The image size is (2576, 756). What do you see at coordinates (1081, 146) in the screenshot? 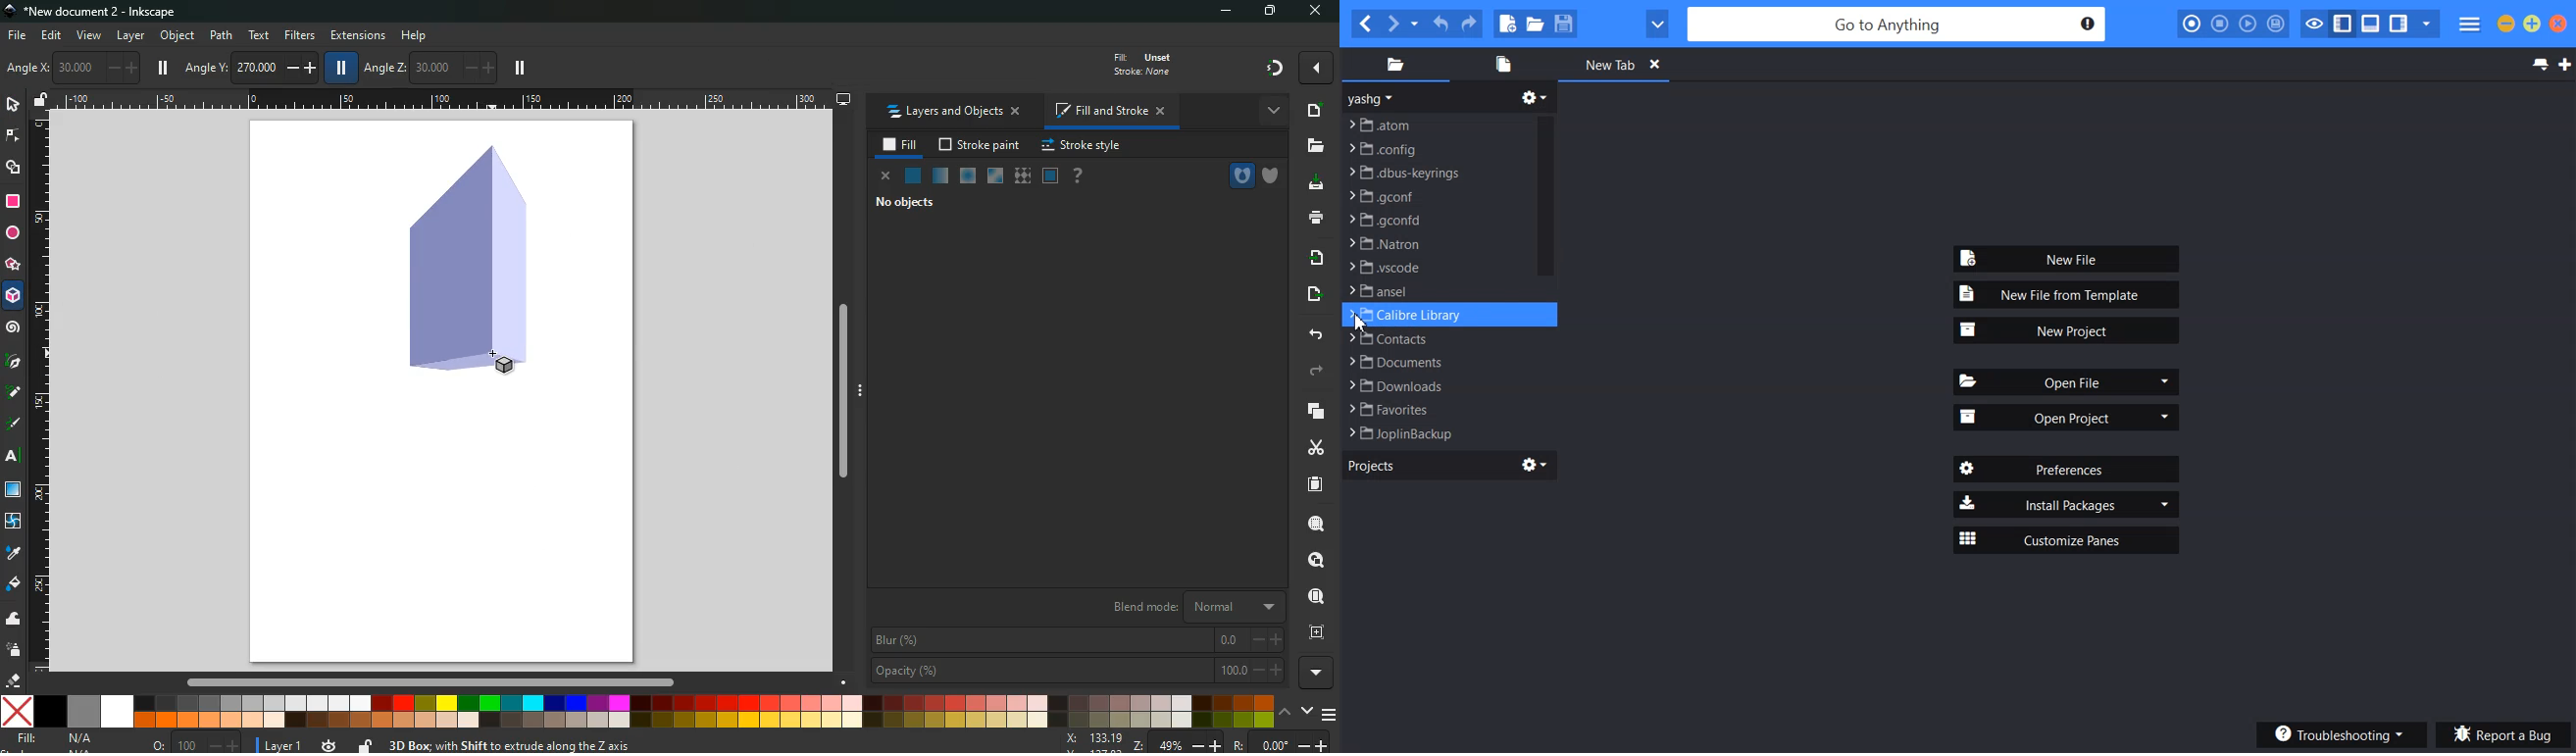
I see `stroke style` at bounding box center [1081, 146].